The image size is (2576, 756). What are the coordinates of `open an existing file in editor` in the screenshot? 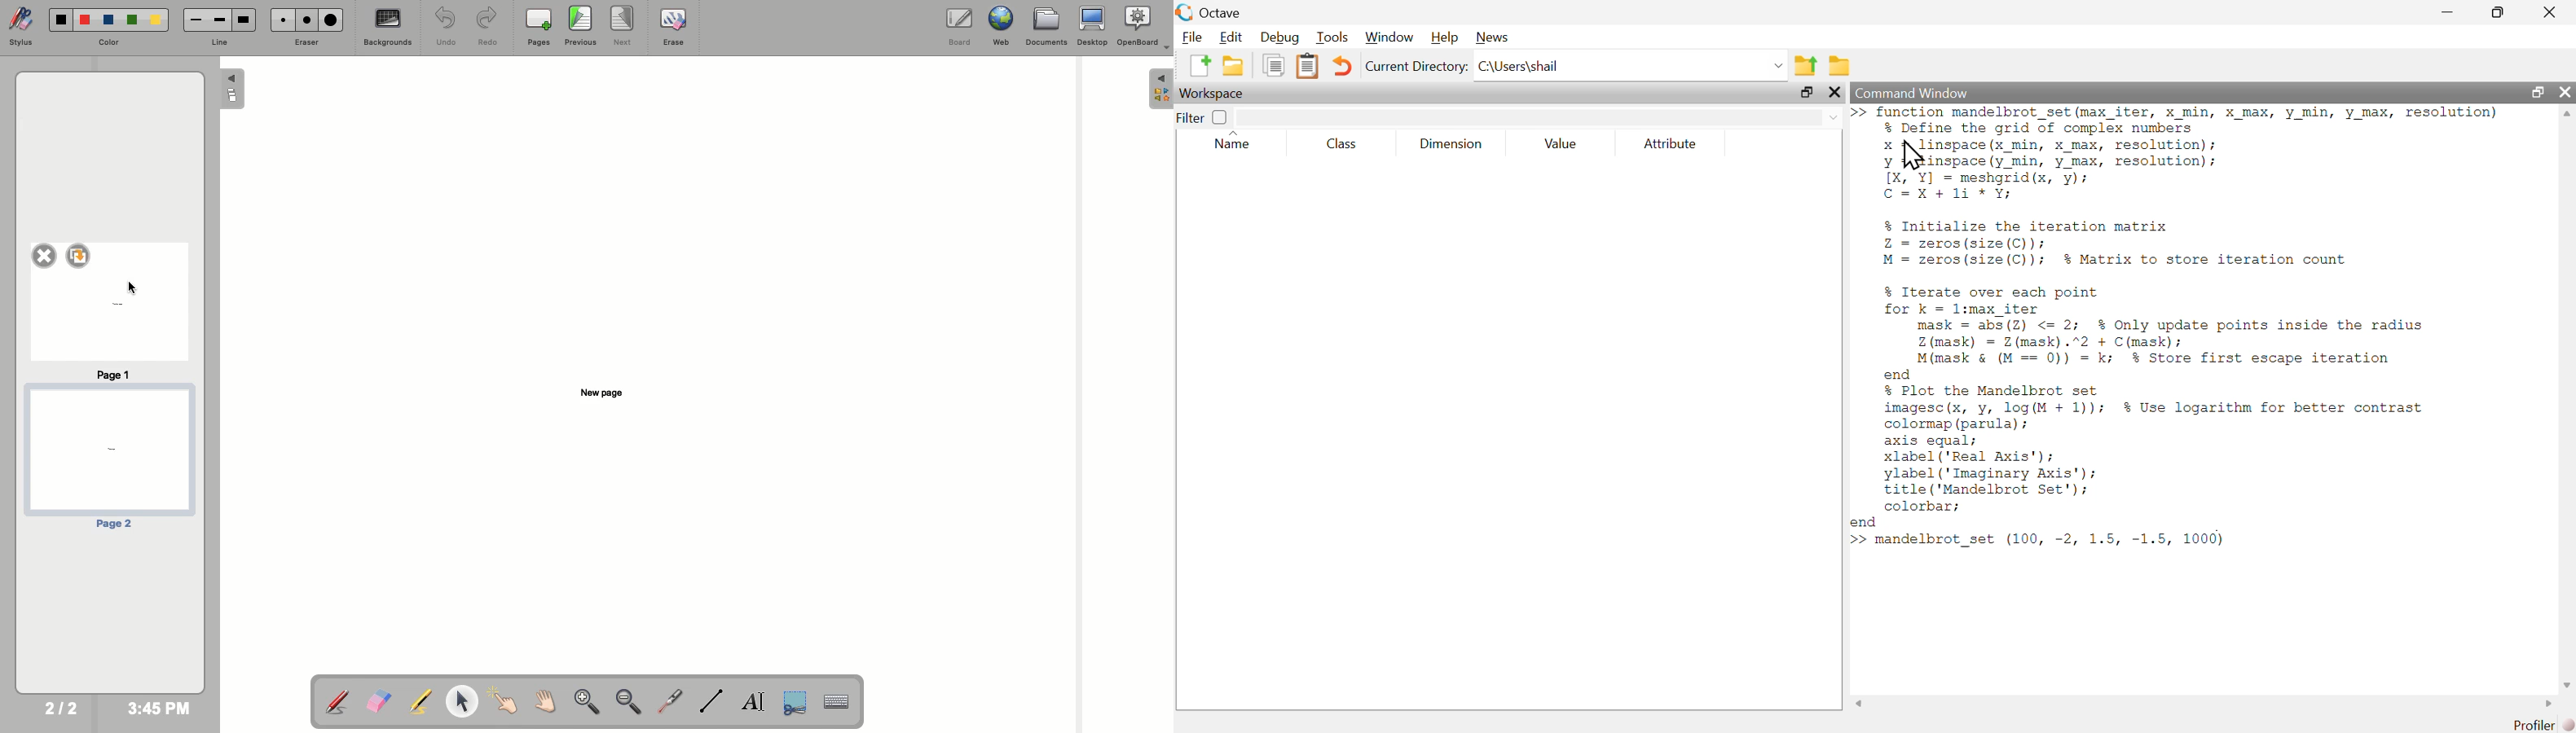 It's located at (1233, 67).